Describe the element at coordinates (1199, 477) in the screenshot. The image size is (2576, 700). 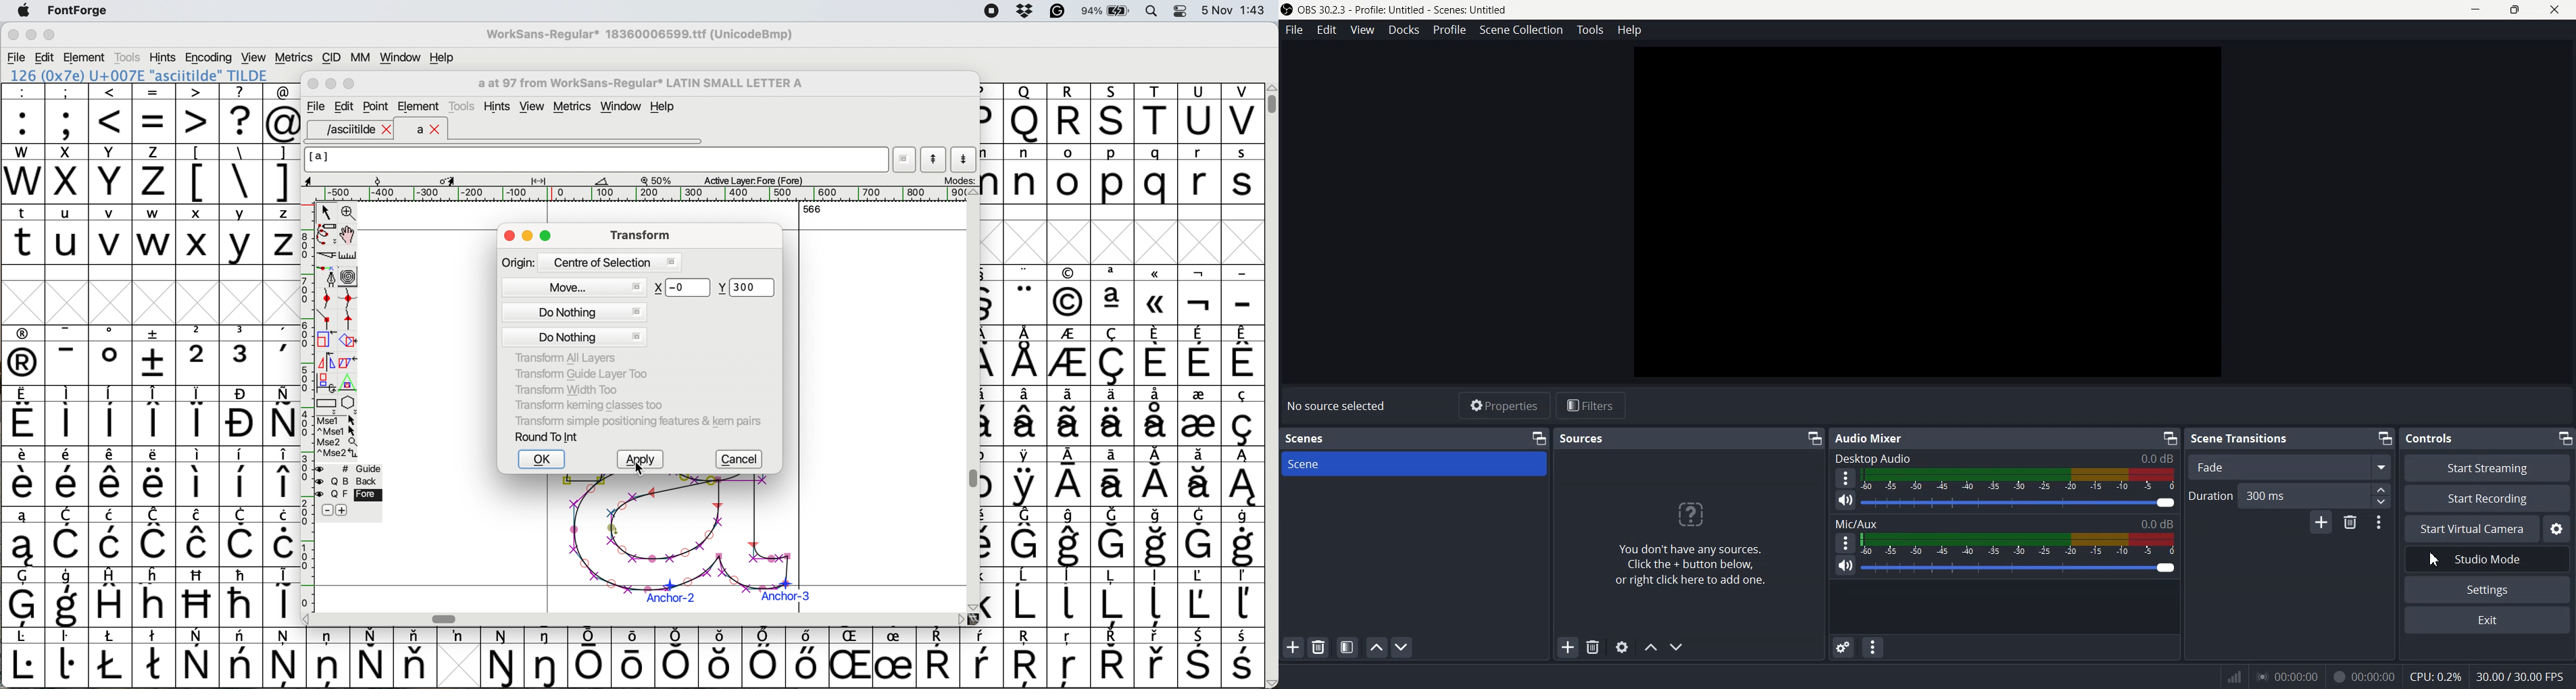
I see `symbol` at that location.